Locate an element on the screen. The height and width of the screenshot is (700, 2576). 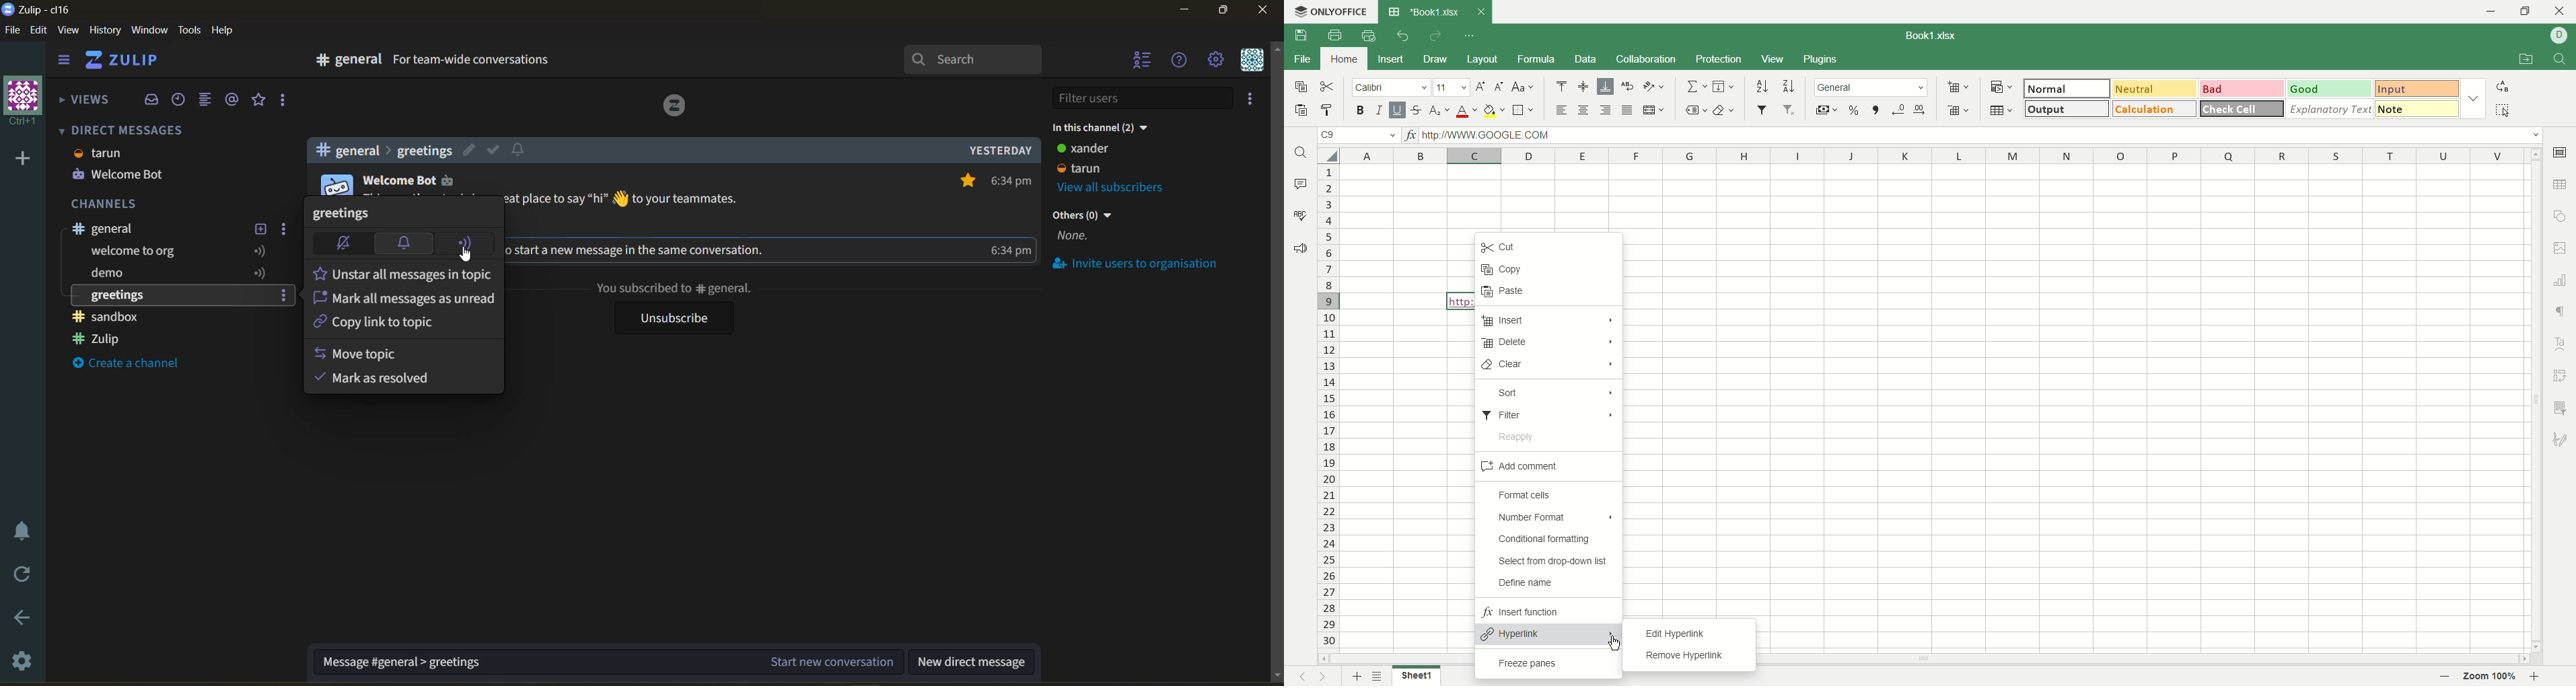
signature settings is located at coordinates (2561, 441).